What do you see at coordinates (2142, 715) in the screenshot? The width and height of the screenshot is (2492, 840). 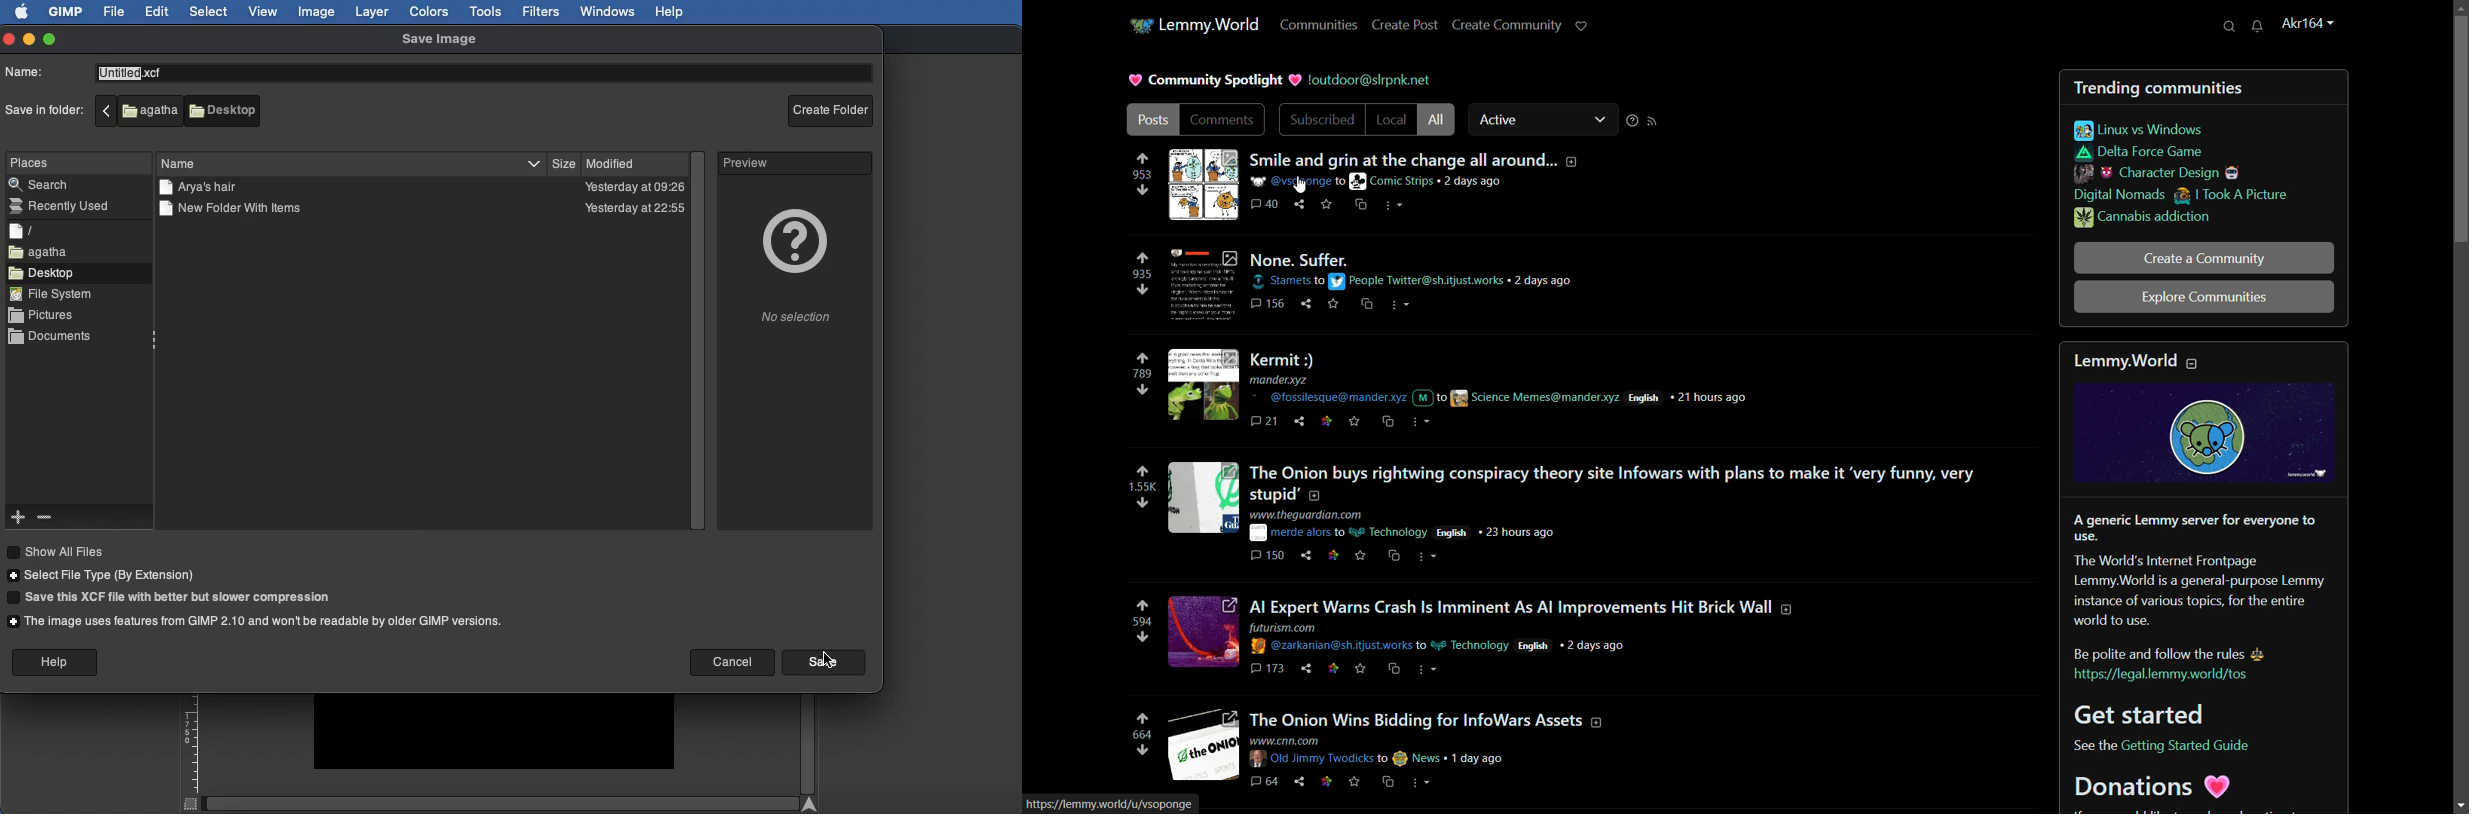 I see `get started` at bounding box center [2142, 715].